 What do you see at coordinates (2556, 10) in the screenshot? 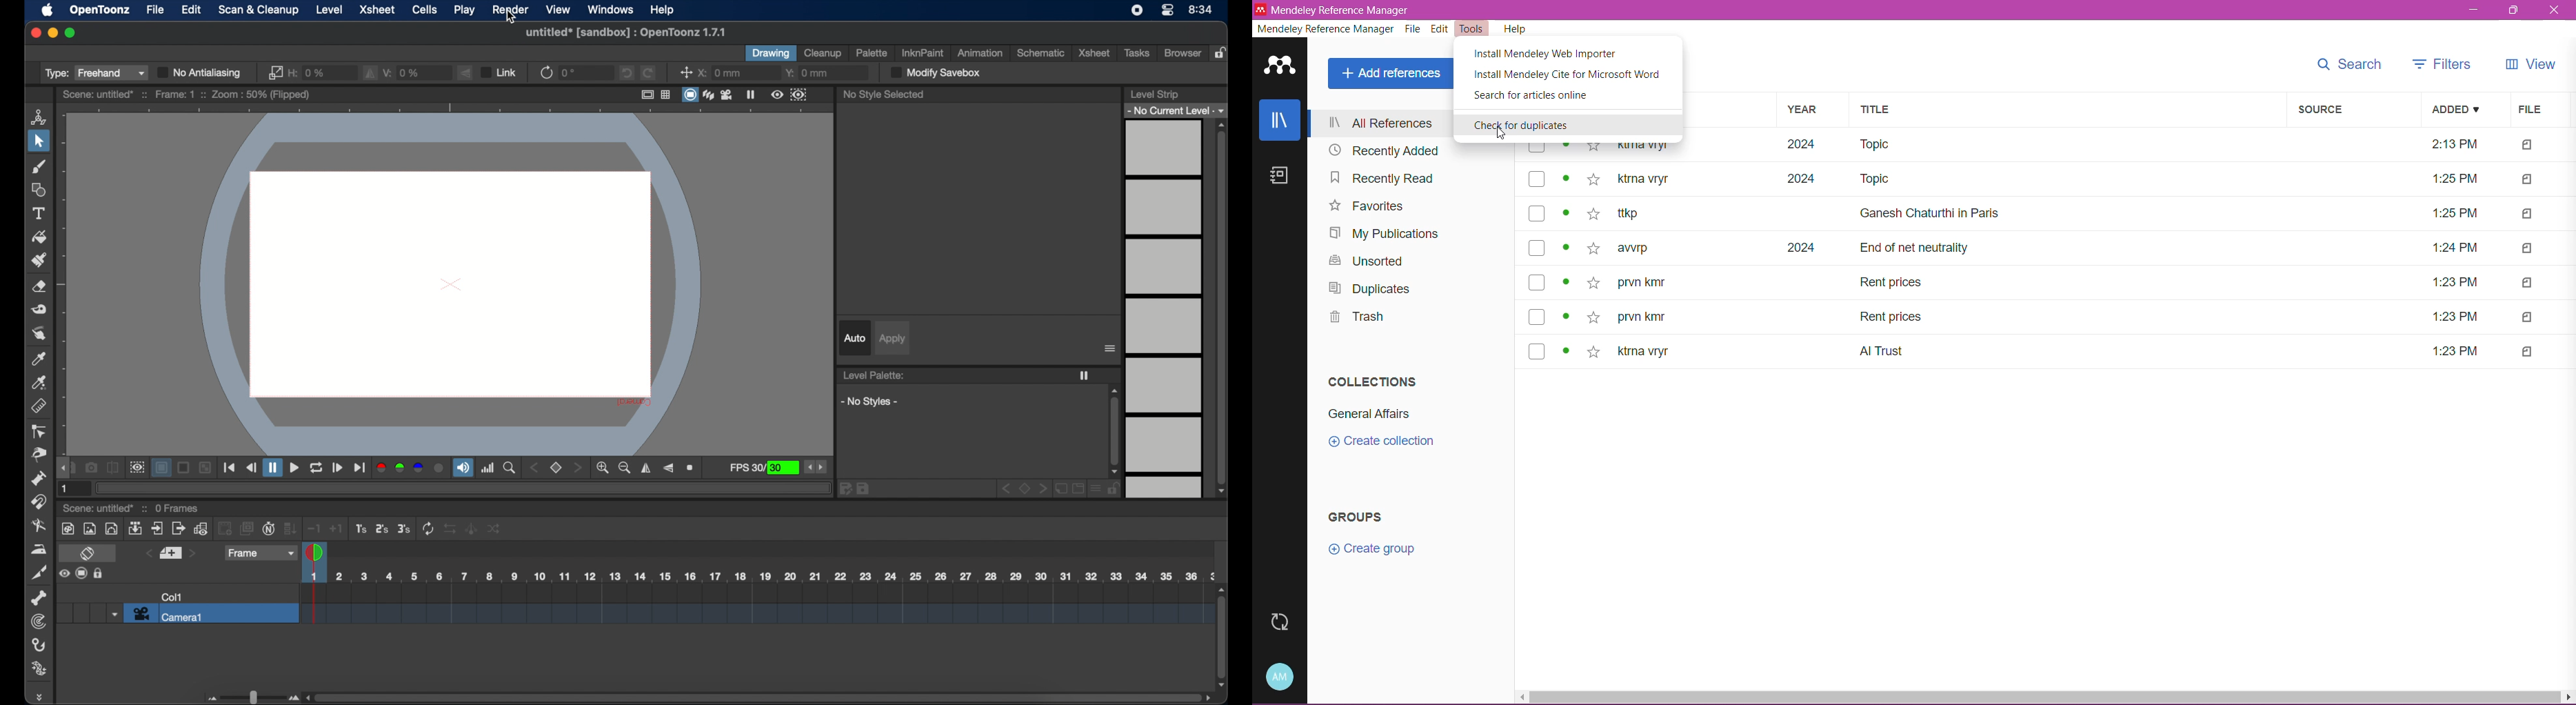
I see `close` at bounding box center [2556, 10].